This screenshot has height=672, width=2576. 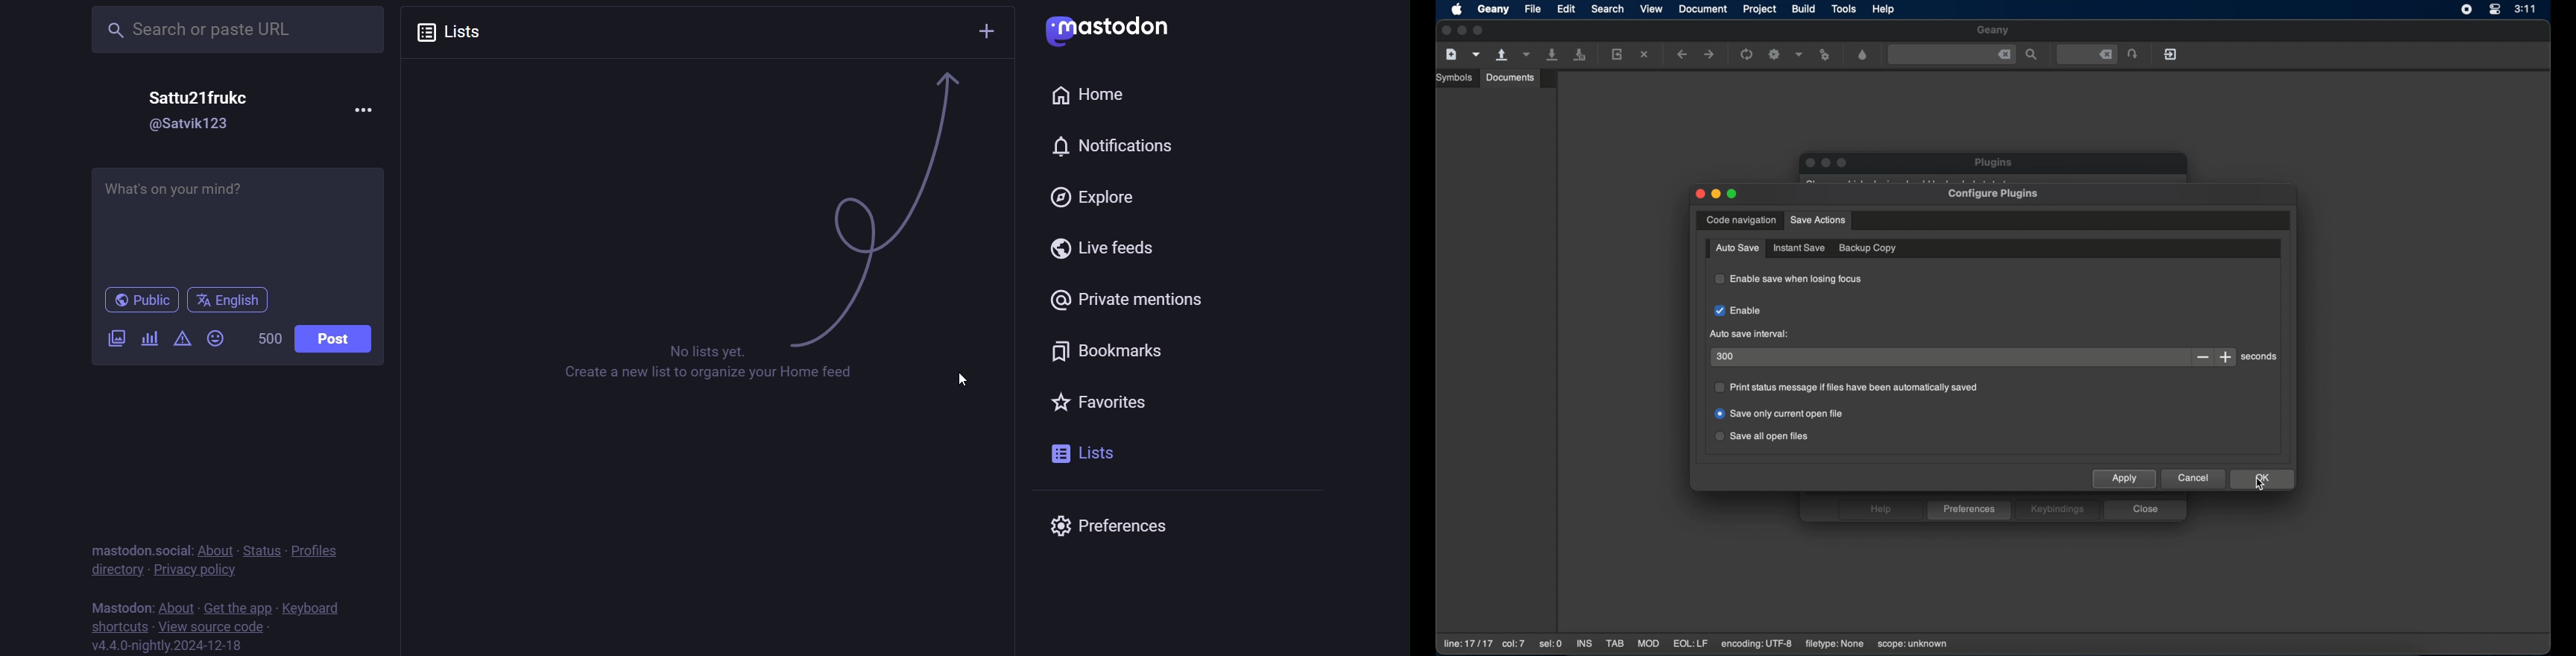 I want to click on mastodon, so click(x=122, y=605).